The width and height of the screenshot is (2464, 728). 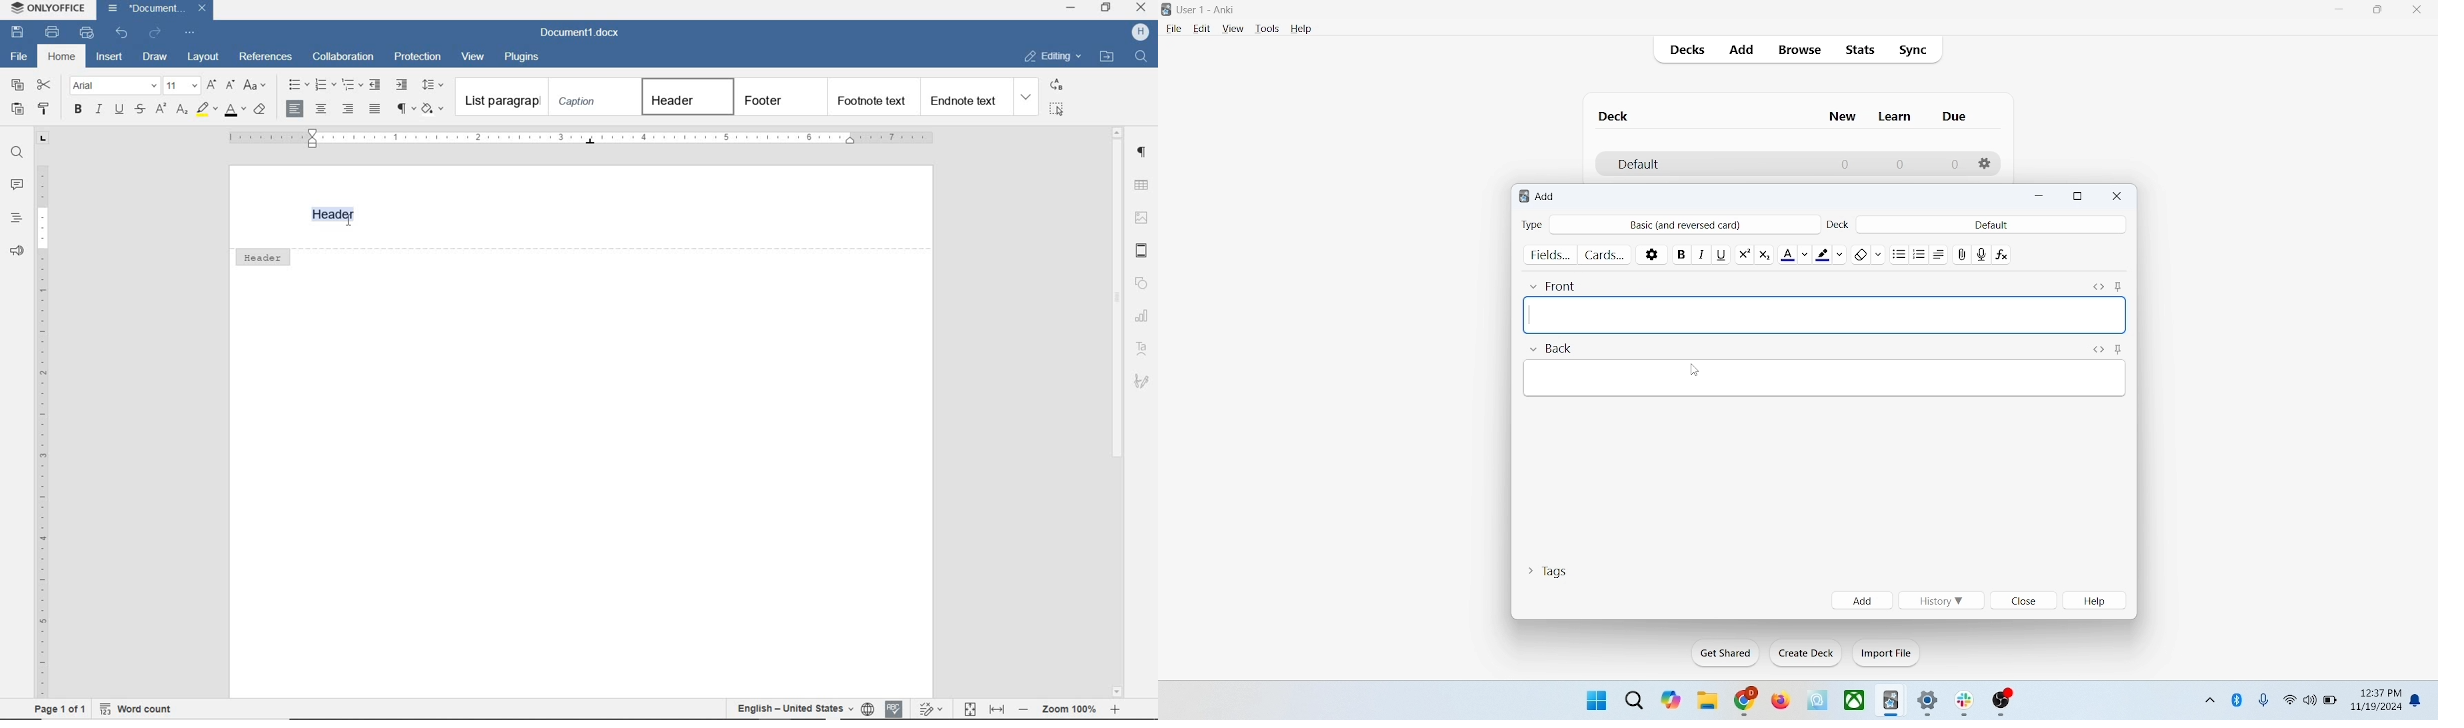 I want to click on options, so click(x=1986, y=164).